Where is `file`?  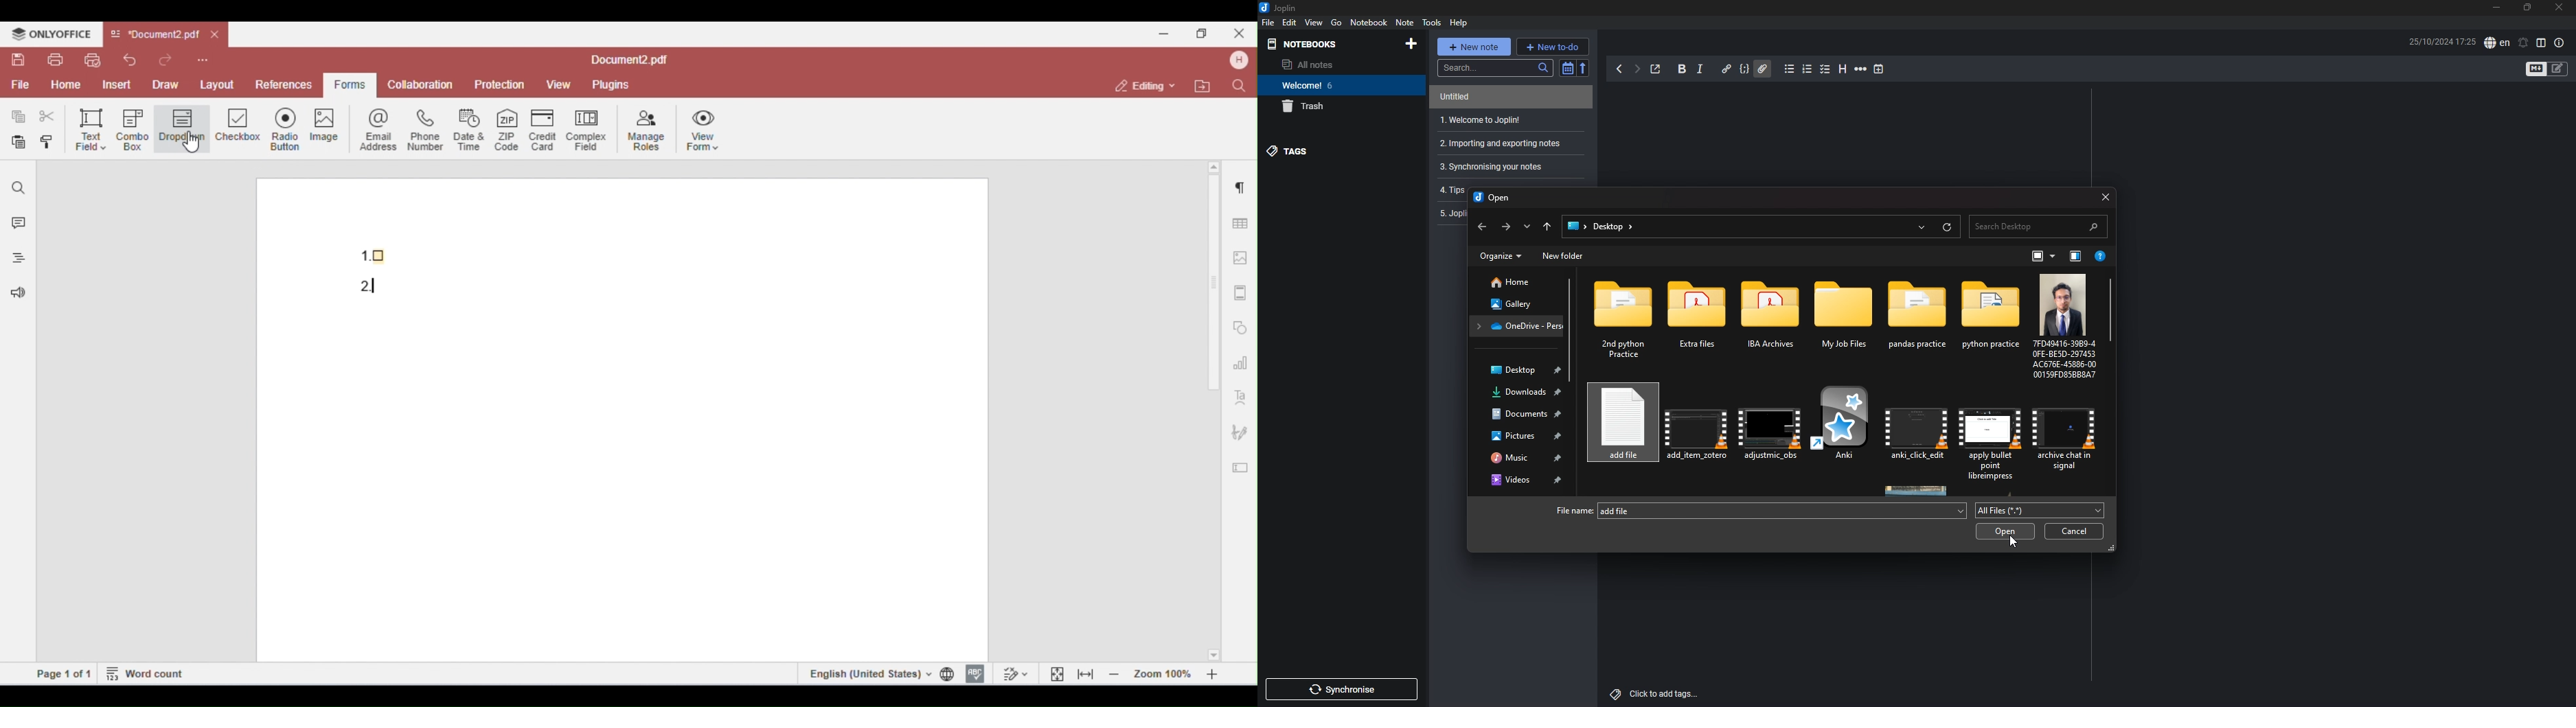
file is located at coordinates (2062, 325).